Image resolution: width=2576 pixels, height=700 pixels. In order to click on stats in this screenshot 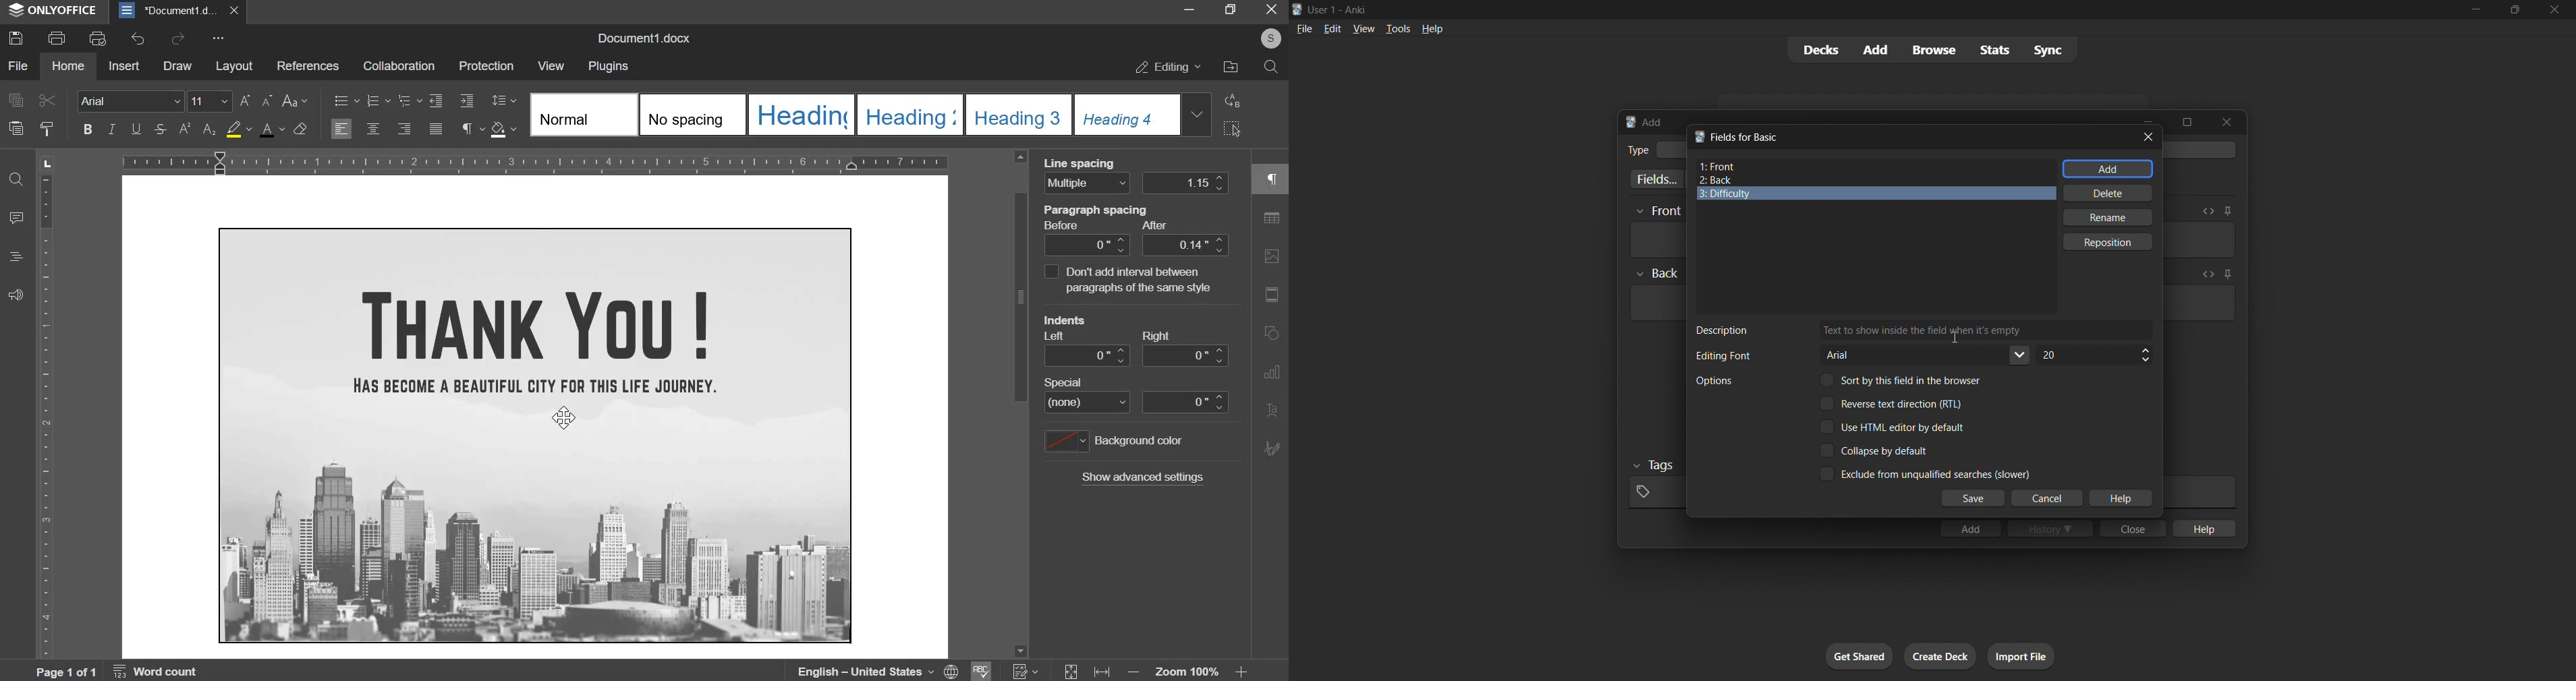, I will do `click(1994, 50)`.